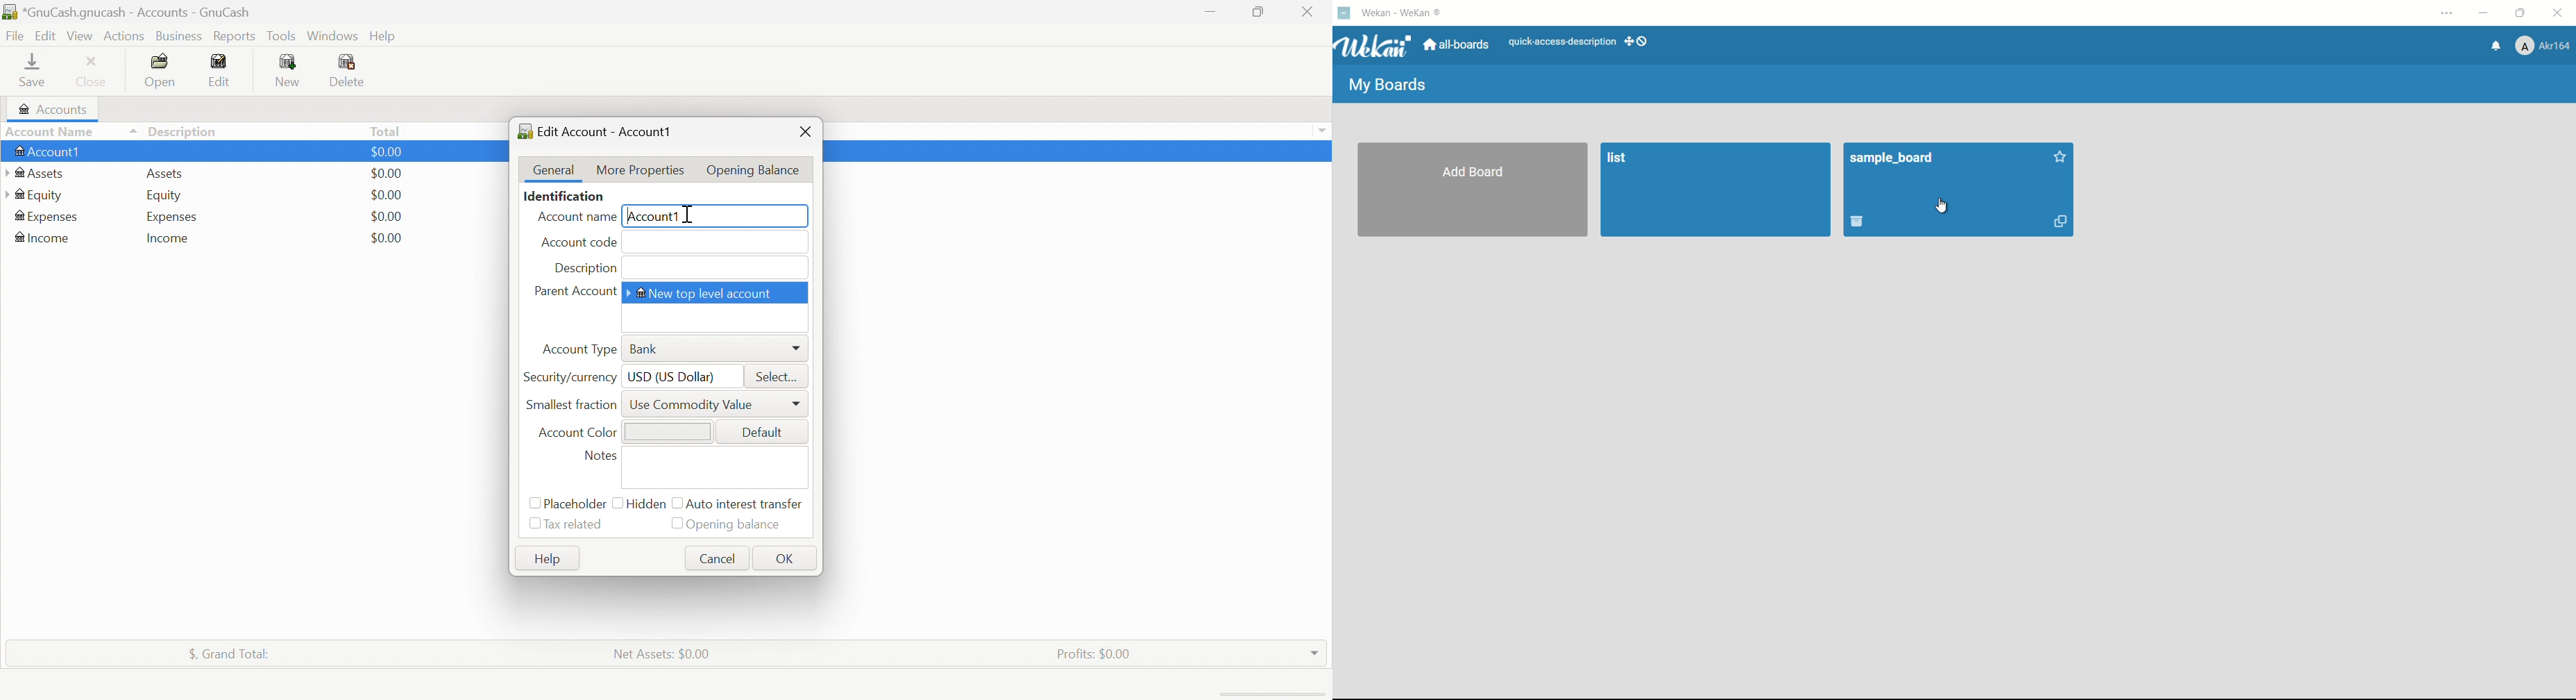 The width and height of the screenshot is (2576, 700). What do you see at coordinates (1617, 158) in the screenshot?
I see `list` at bounding box center [1617, 158].